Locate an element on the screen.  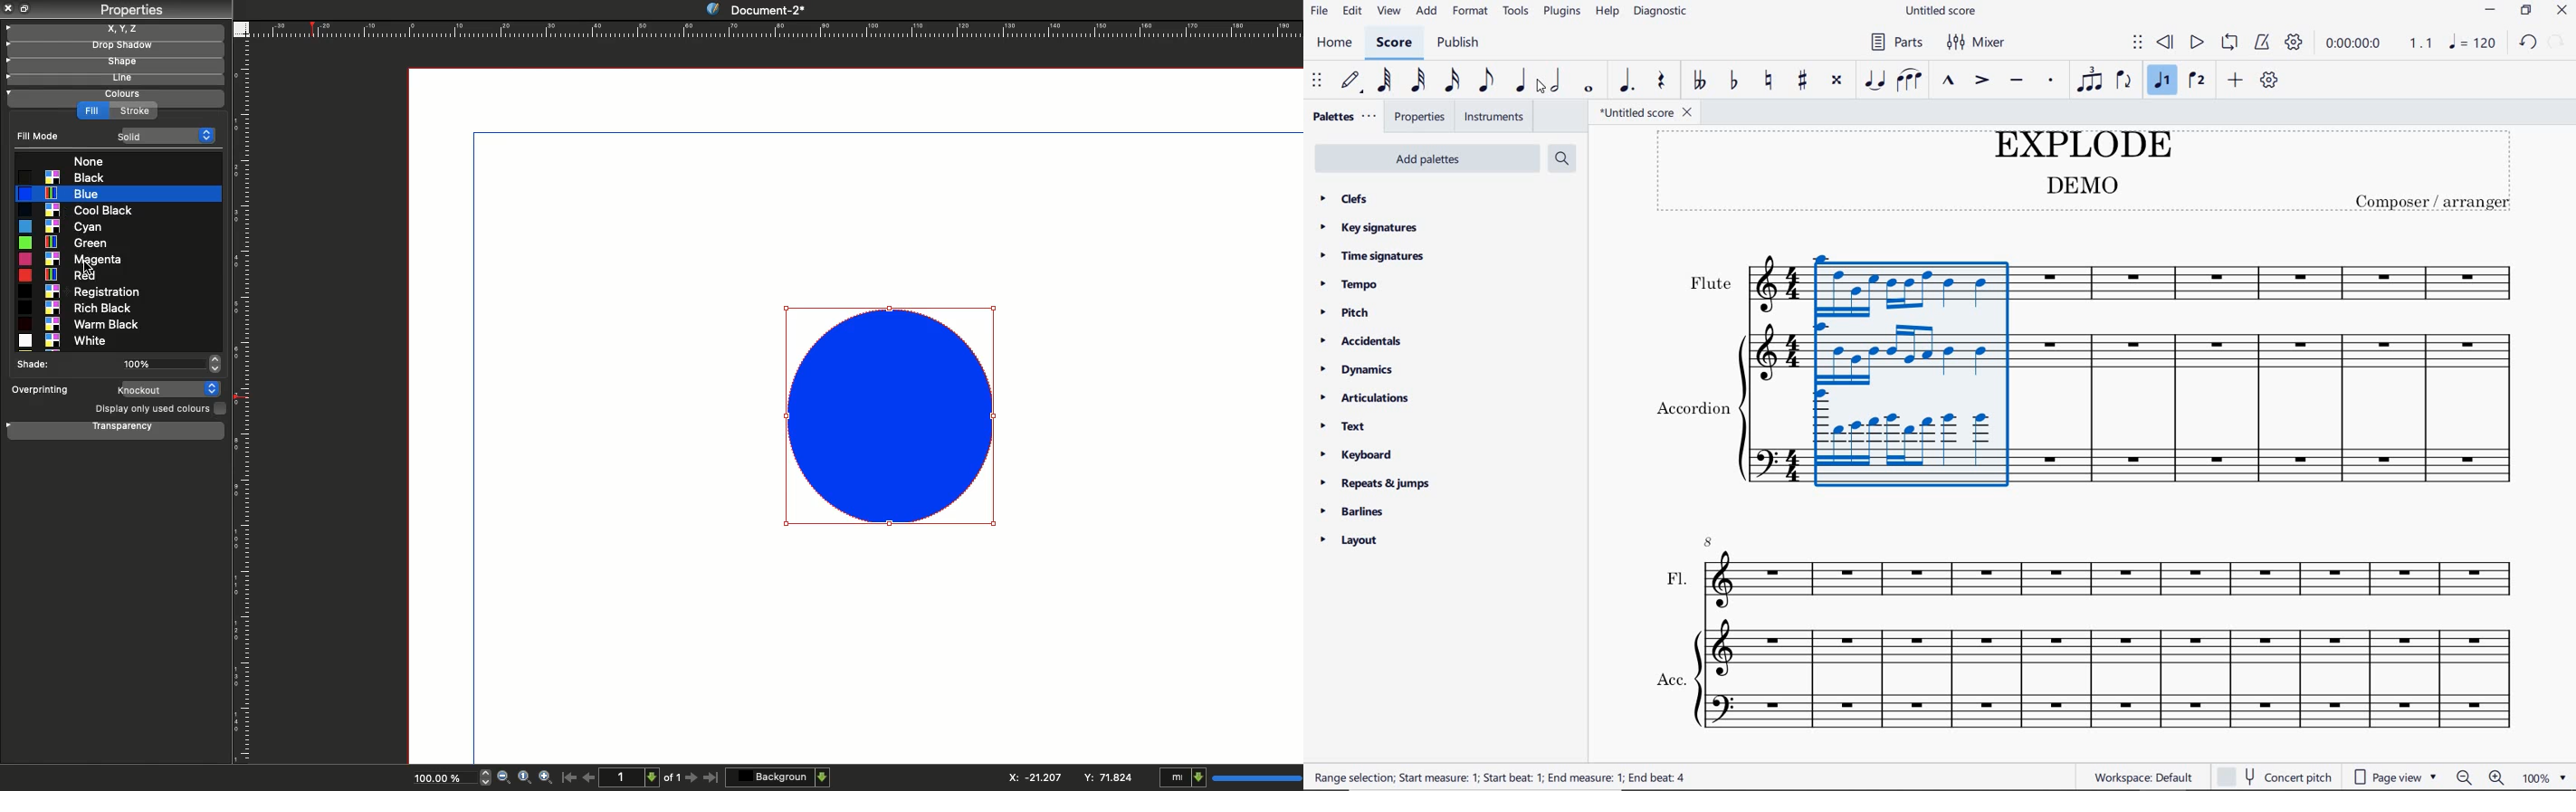
Shape is located at coordinates (893, 415).